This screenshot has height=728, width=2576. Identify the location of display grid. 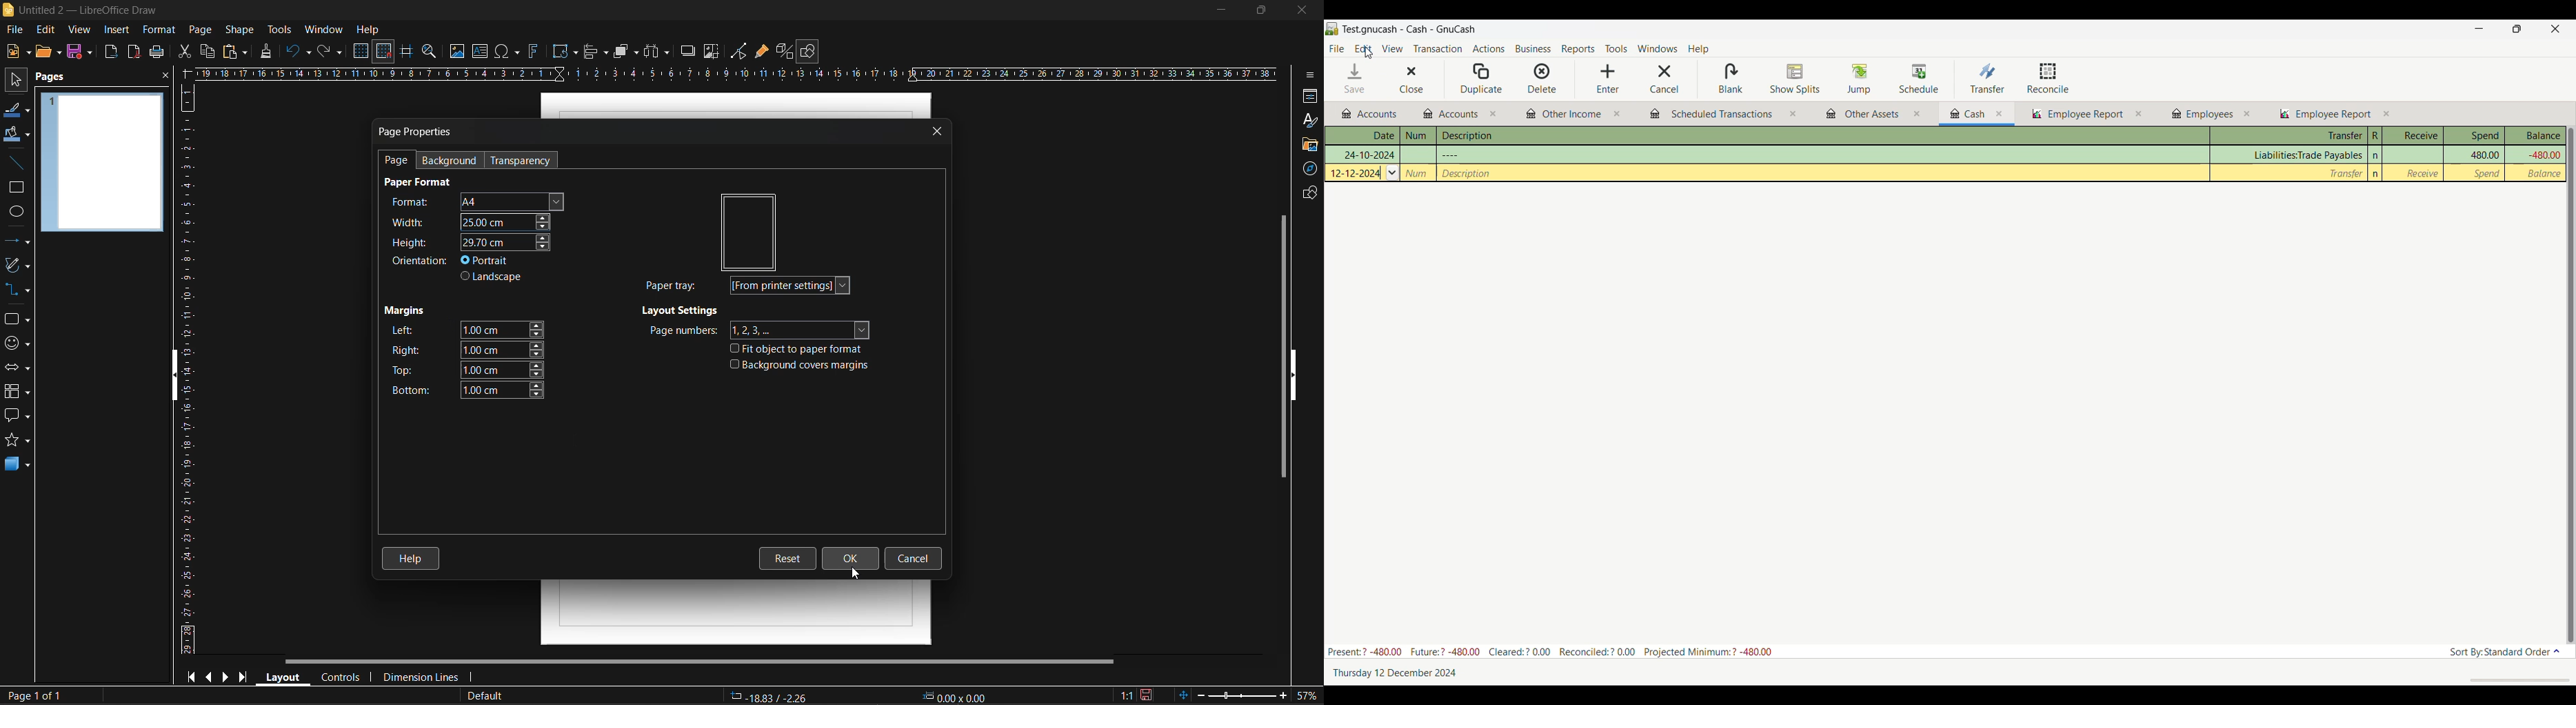
(363, 50).